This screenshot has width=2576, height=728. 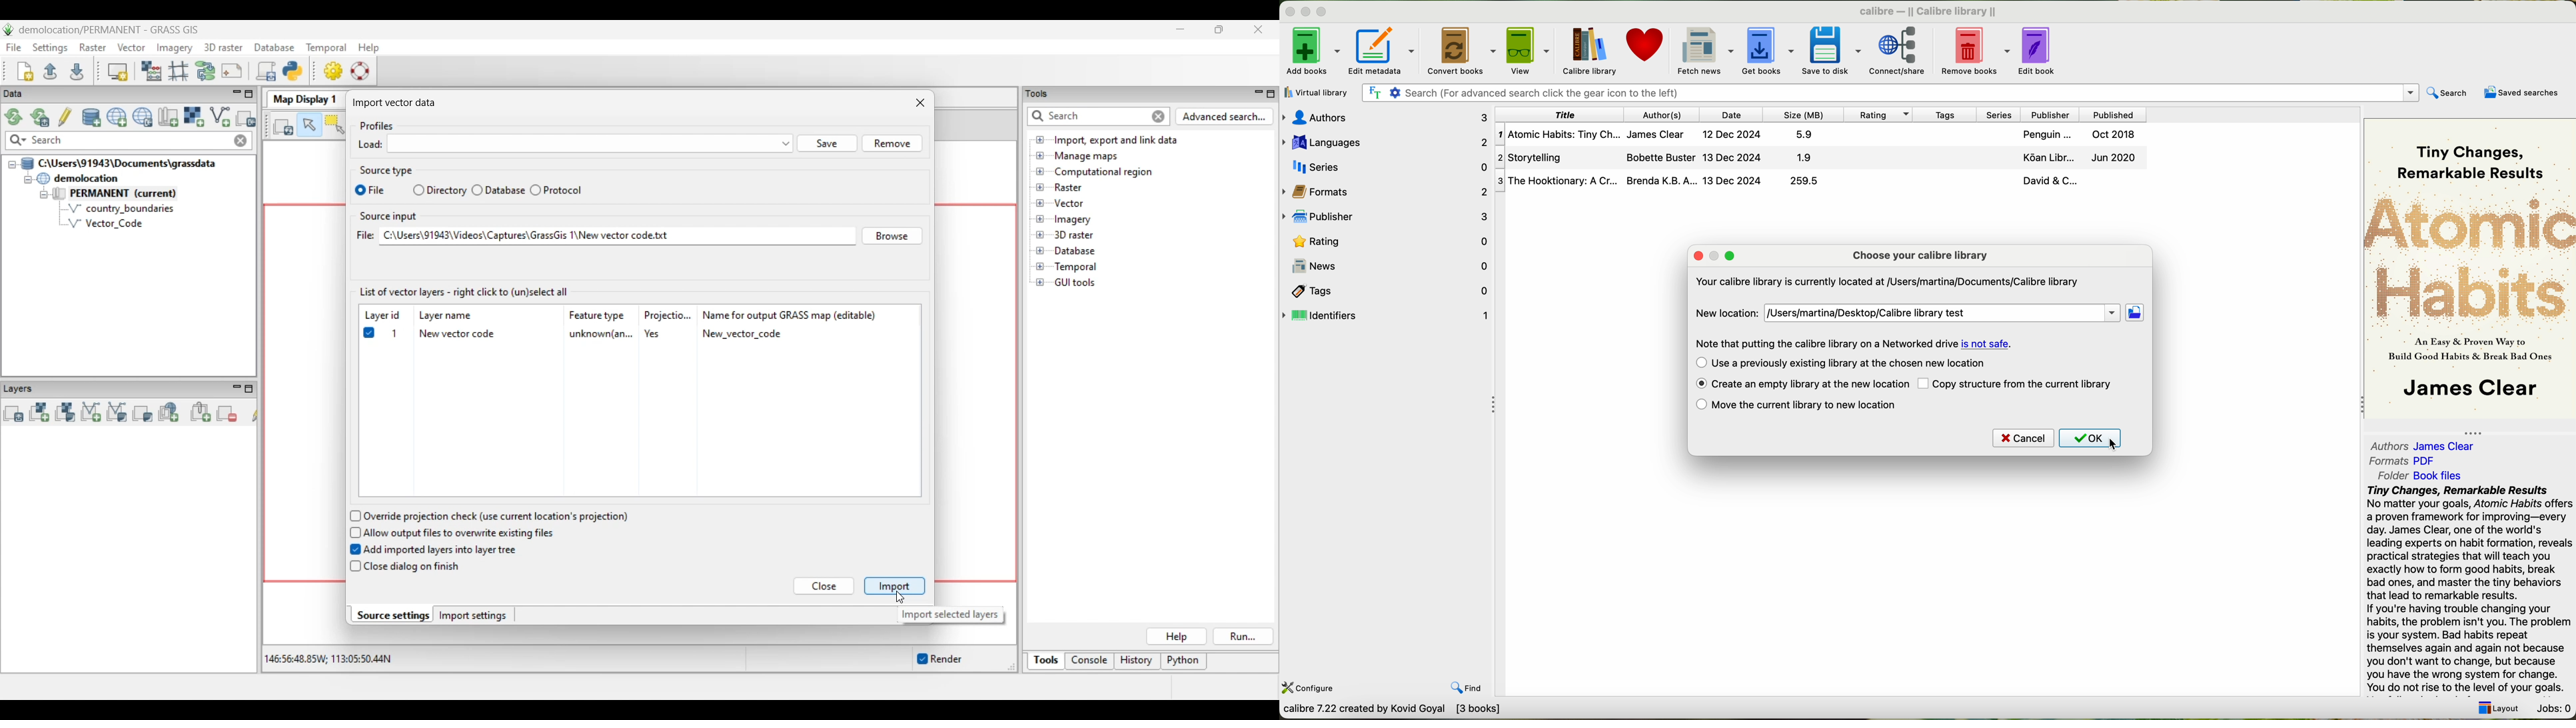 What do you see at coordinates (143, 413) in the screenshot?
I see `Add various overlays` at bounding box center [143, 413].